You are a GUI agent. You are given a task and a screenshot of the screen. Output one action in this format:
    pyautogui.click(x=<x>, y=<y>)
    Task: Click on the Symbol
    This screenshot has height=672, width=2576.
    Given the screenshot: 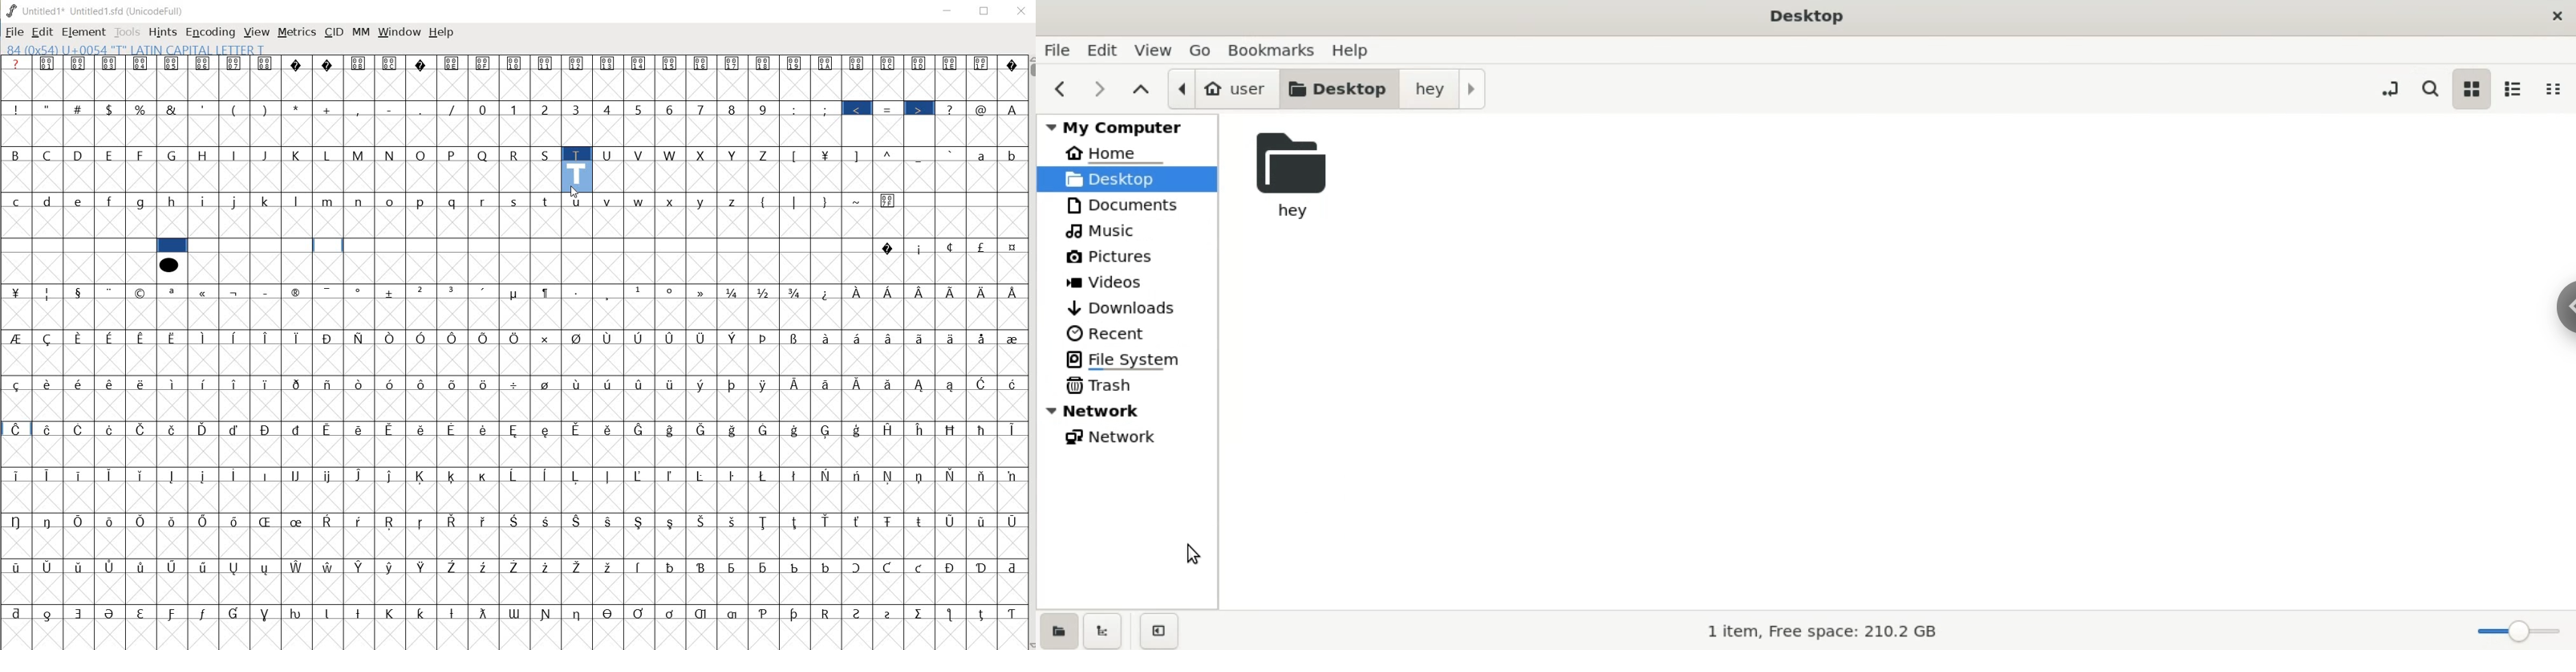 What is the action you would take?
    pyautogui.click(x=111, y=429)
    